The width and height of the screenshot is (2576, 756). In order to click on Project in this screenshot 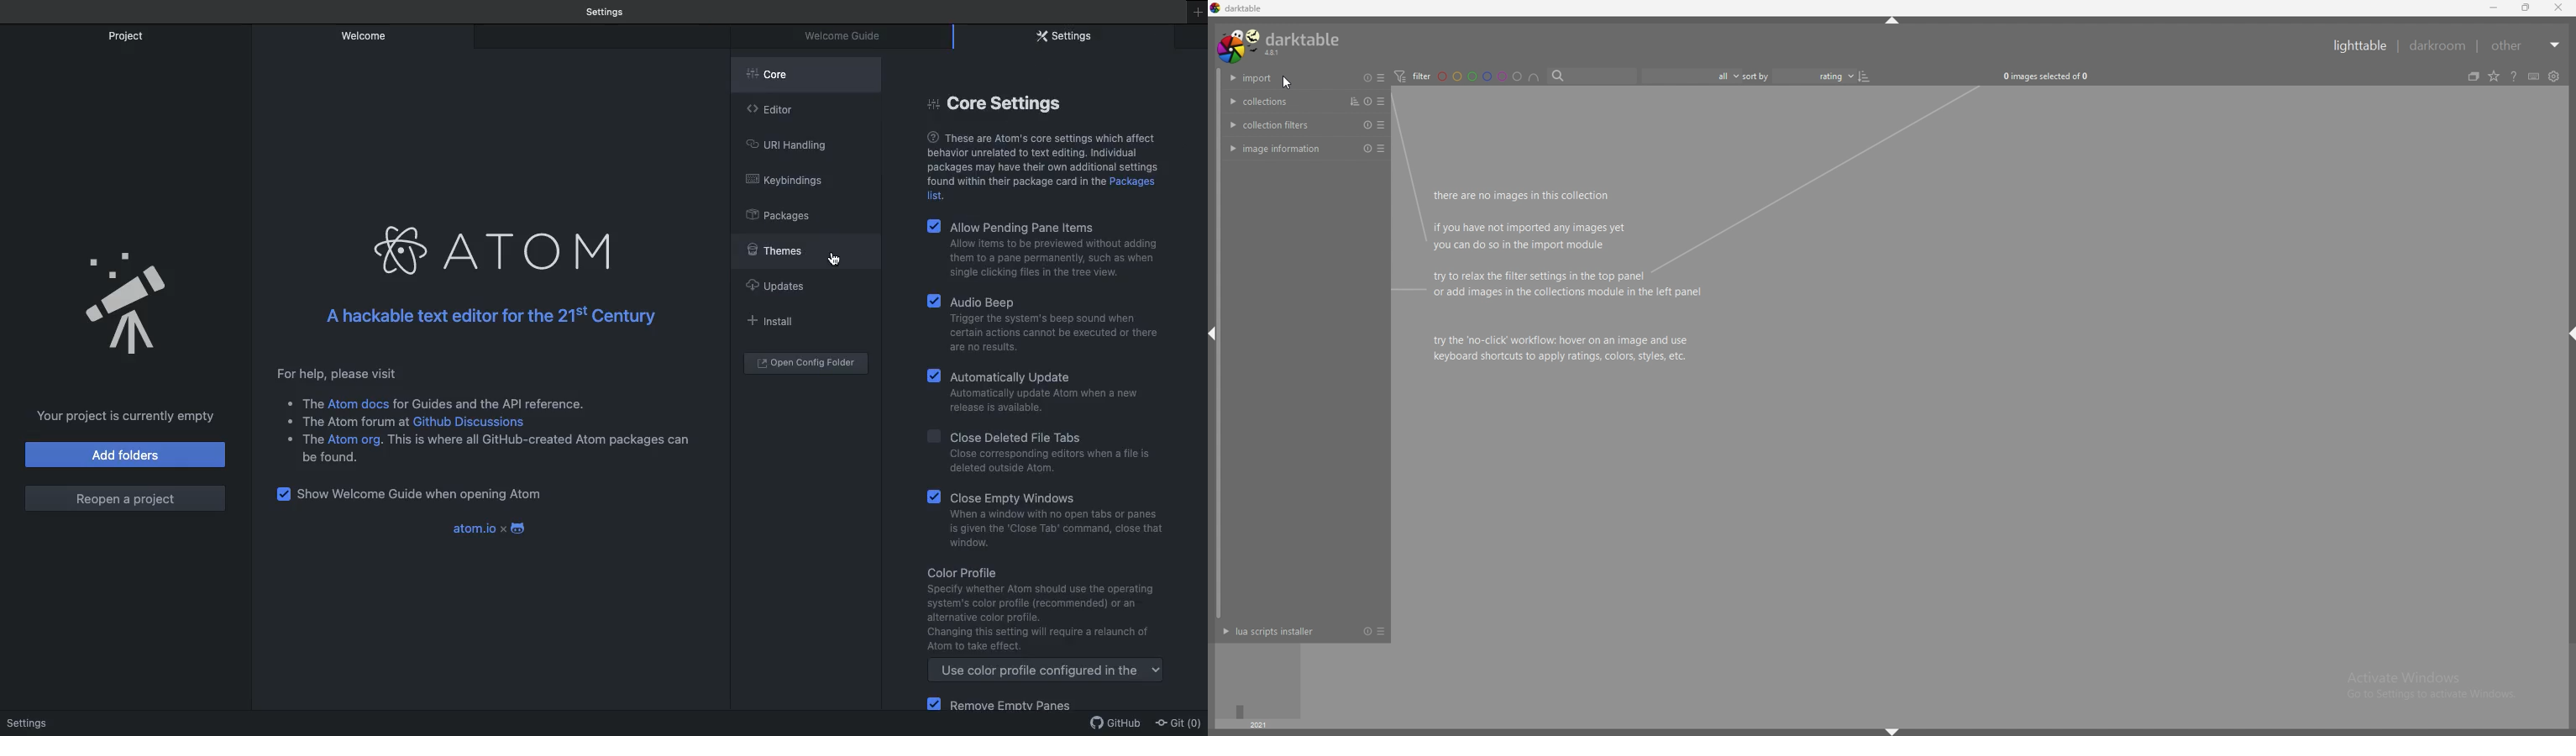, I will do `click(129, 35)`.